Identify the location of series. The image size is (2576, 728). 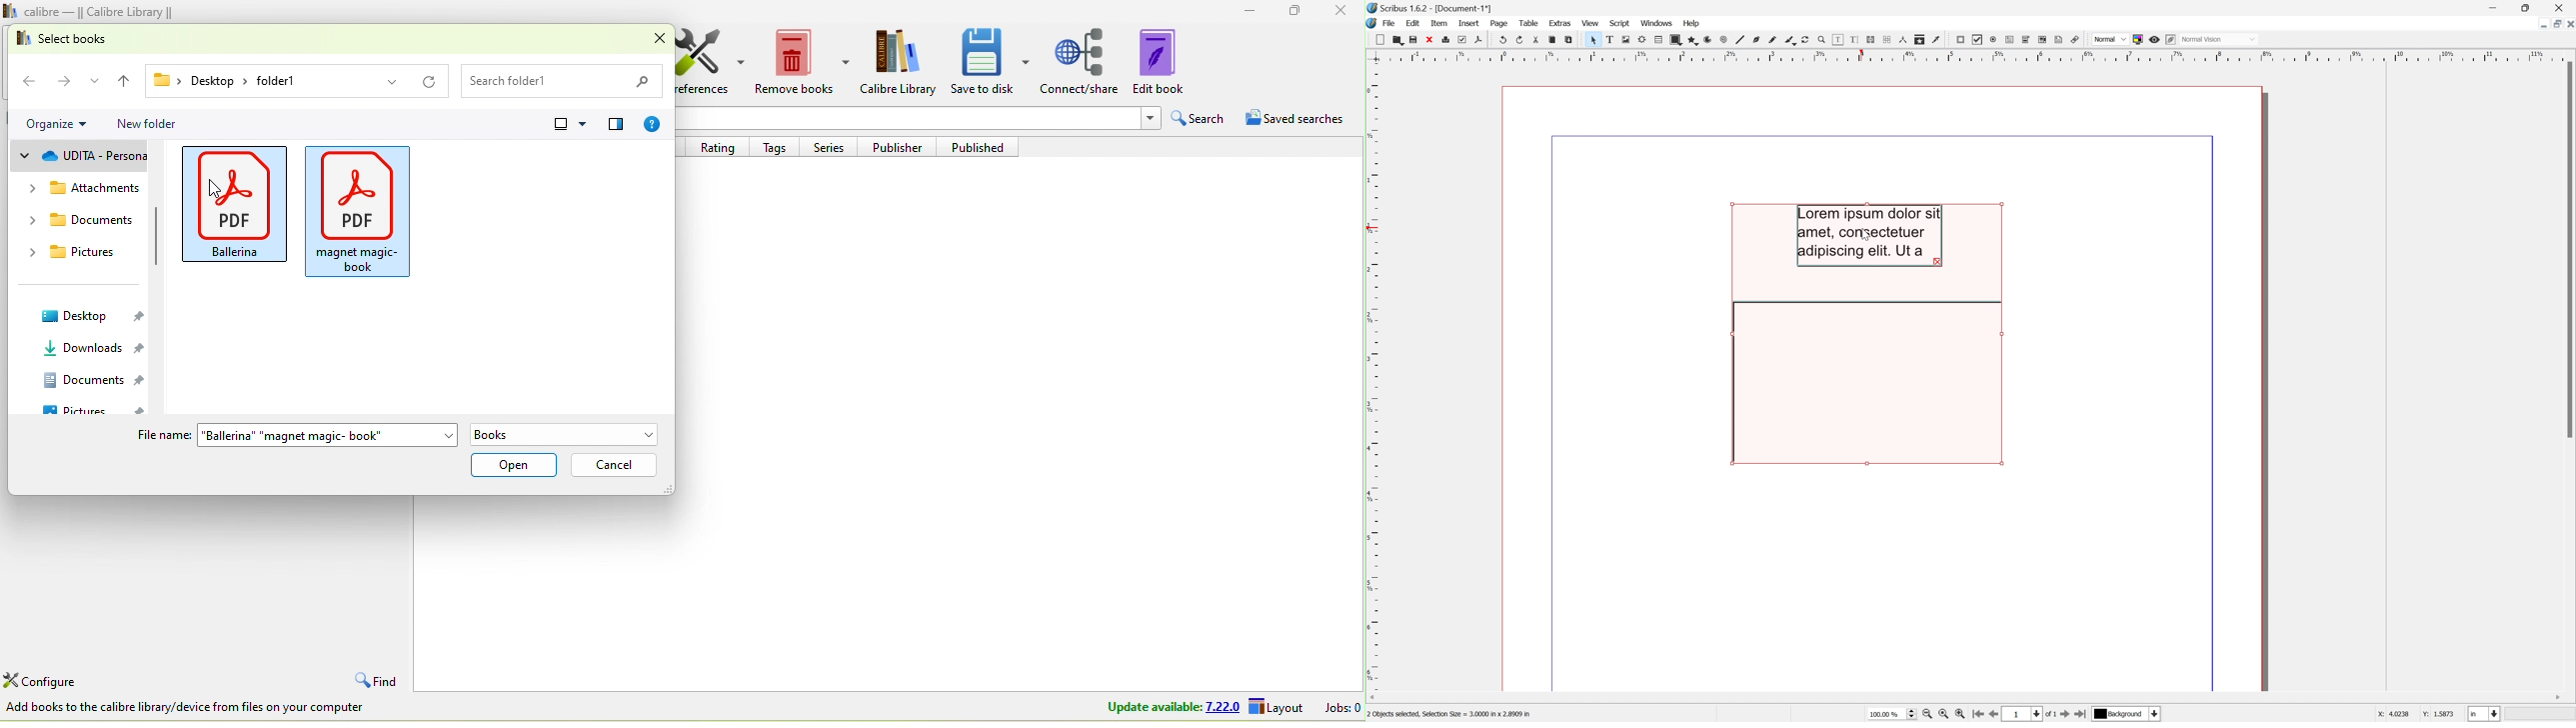
(834, 147).